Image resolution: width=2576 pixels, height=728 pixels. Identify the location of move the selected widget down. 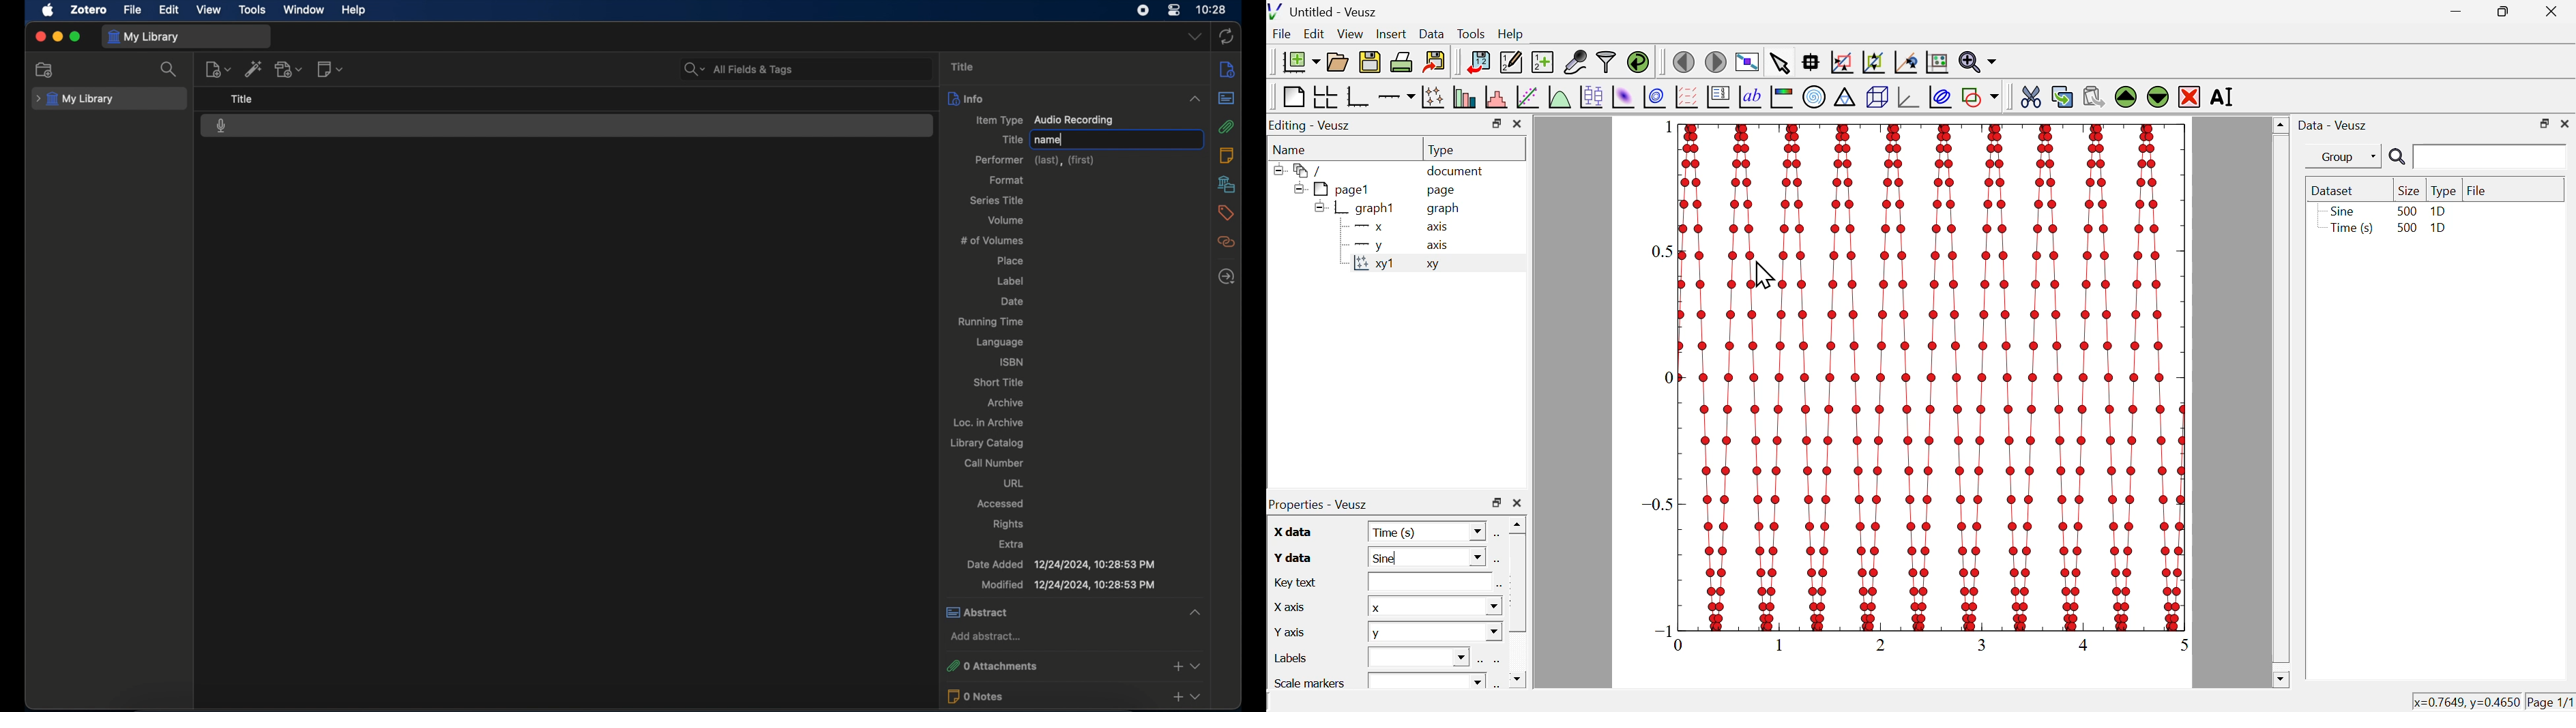
(2156, 97).